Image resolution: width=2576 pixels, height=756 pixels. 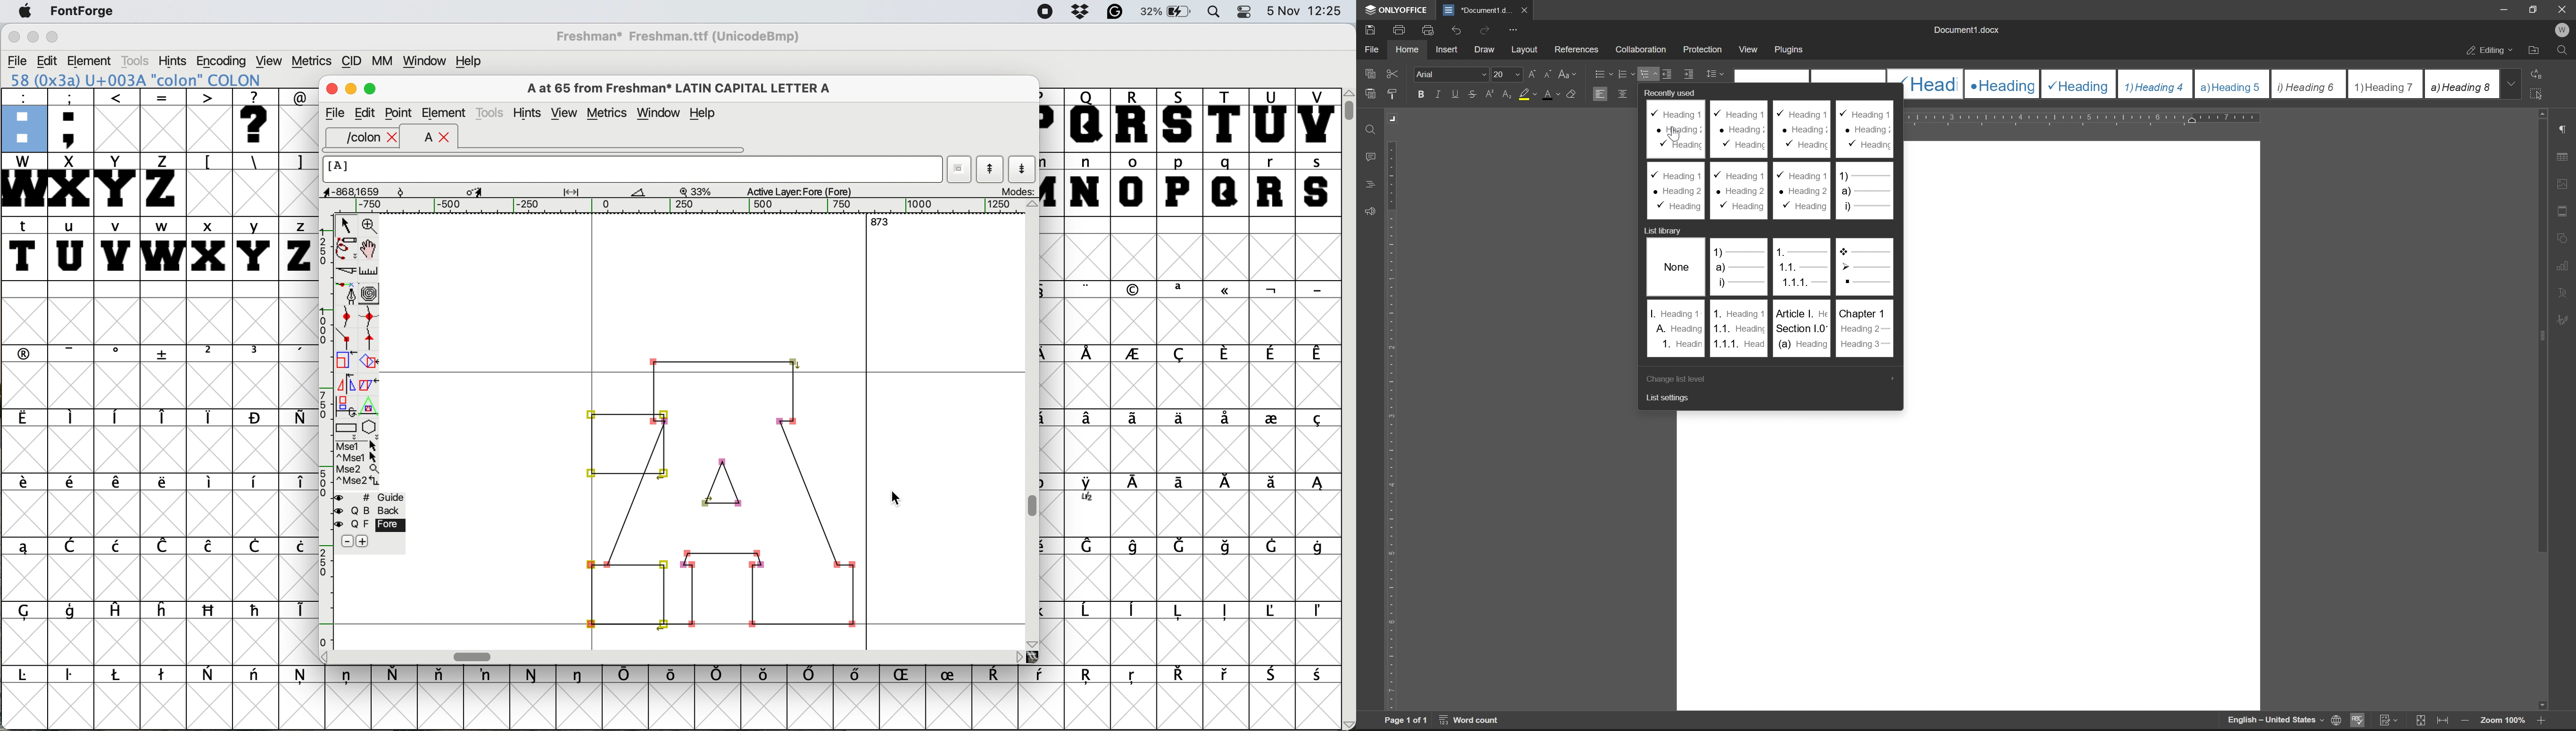 I want to click on symbol, so click(x=489, y=674).